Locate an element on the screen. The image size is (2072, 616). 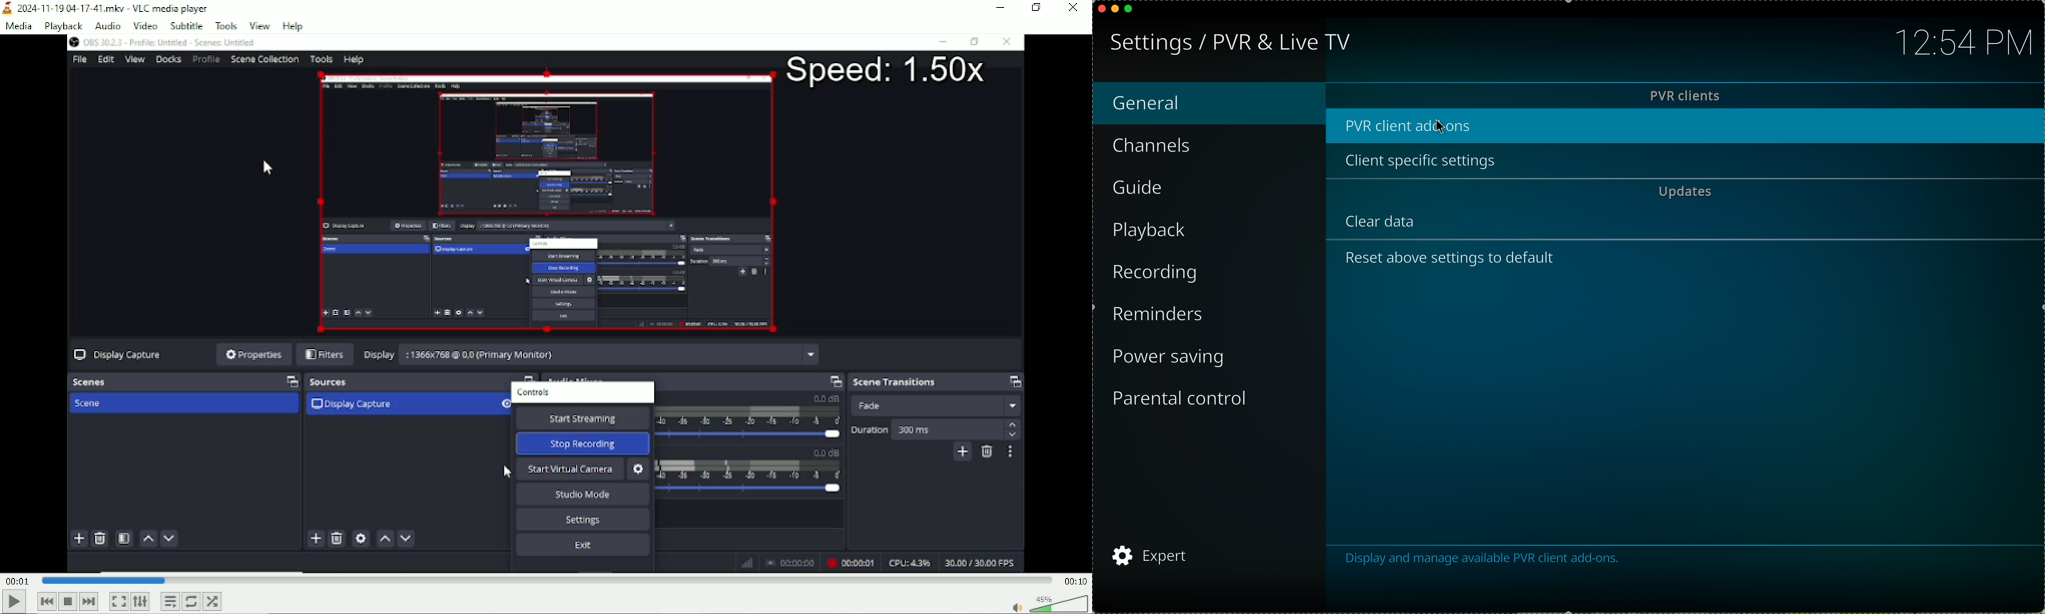
close app is located at coordinates (1100, 7).